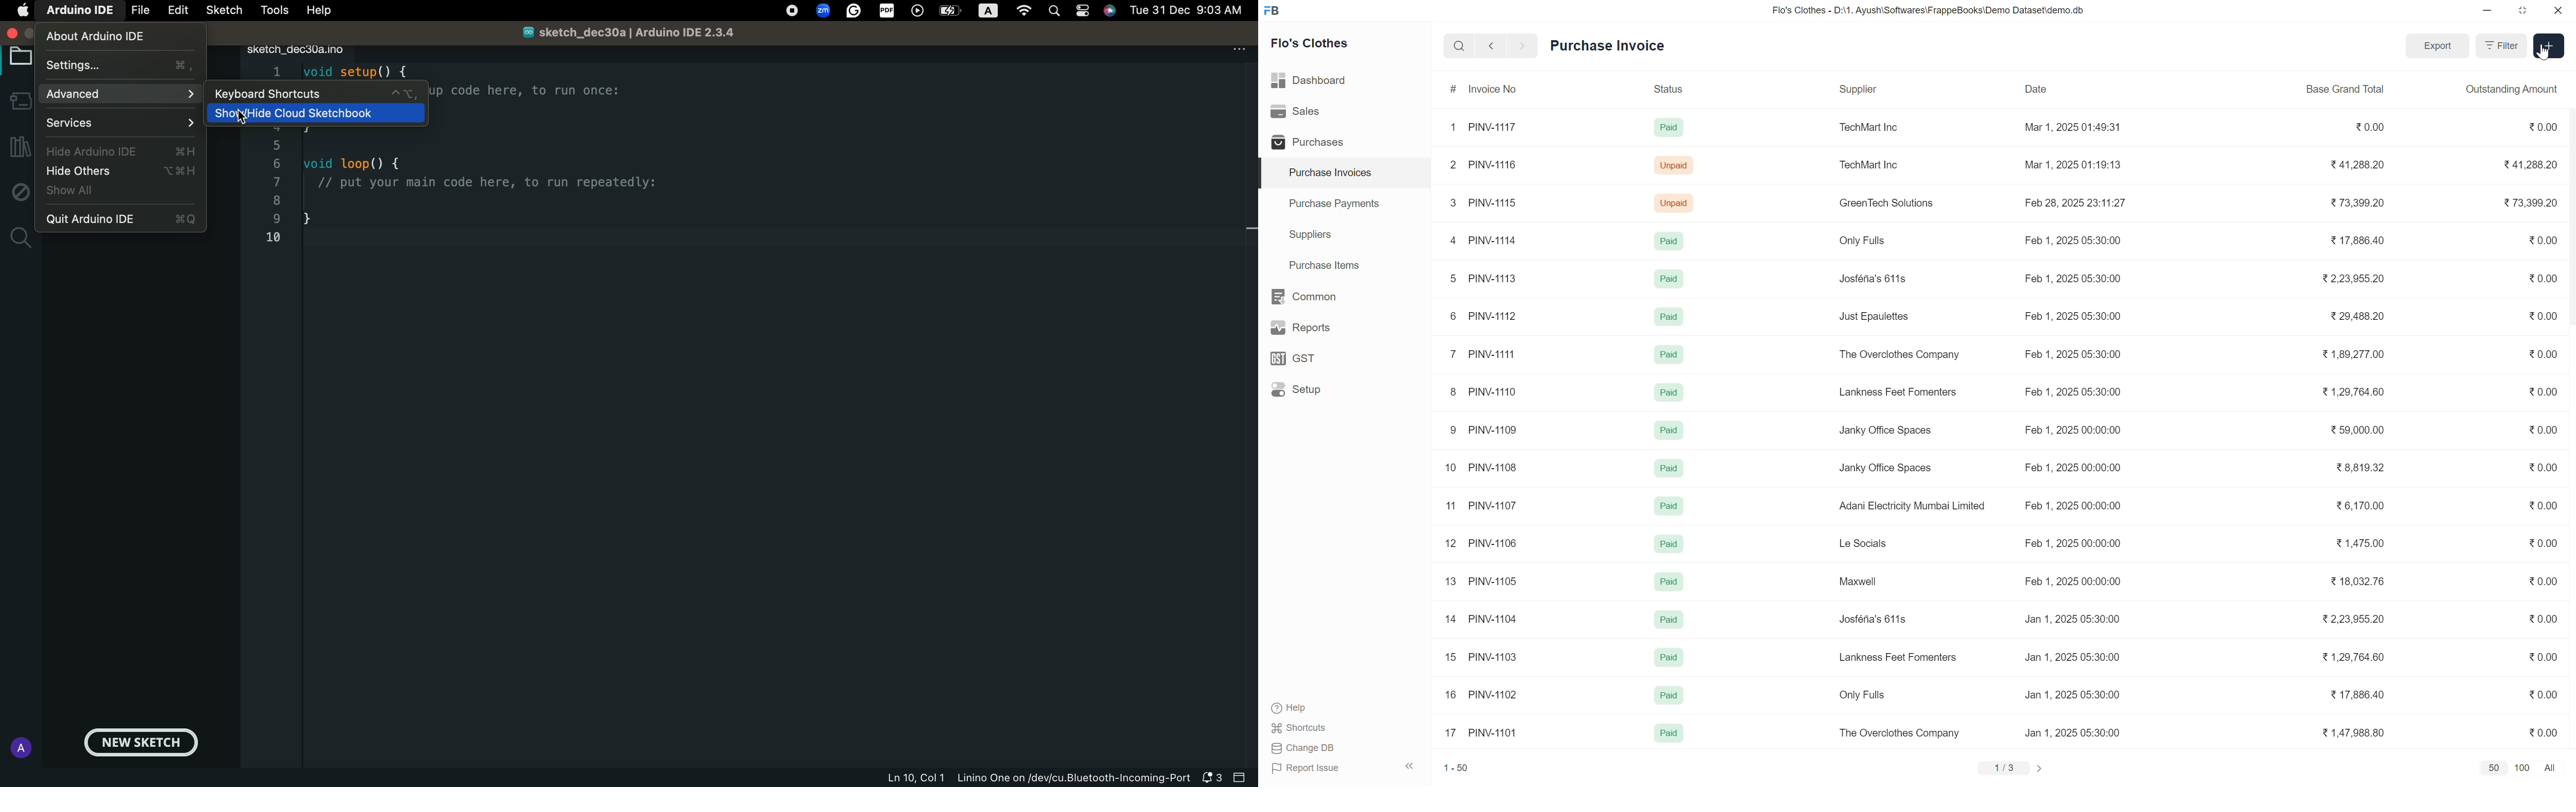 The image size is (2576, 812). I want to click on Feb 1, 2025 00:00:00, so click(2072, 505).